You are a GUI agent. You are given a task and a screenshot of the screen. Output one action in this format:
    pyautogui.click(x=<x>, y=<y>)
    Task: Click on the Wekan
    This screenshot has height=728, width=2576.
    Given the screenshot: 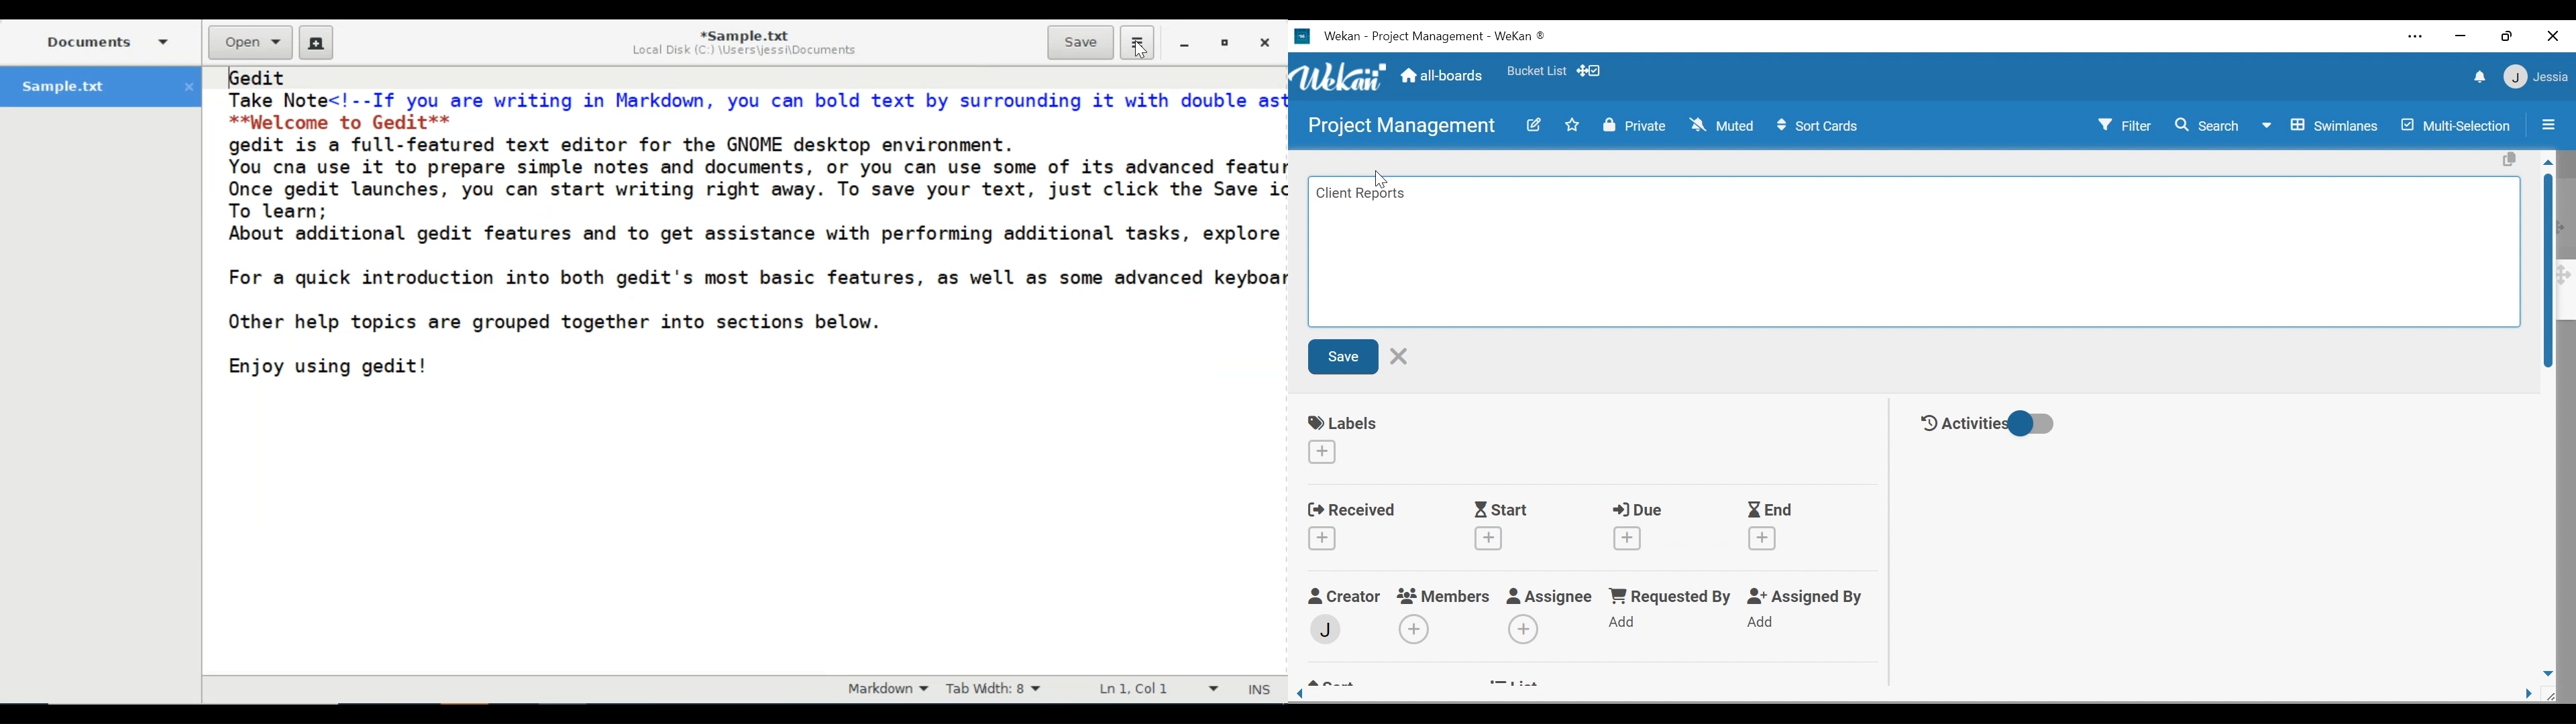 What is the action you would take?
    pyautogui.click(x=1520, y=38)
    